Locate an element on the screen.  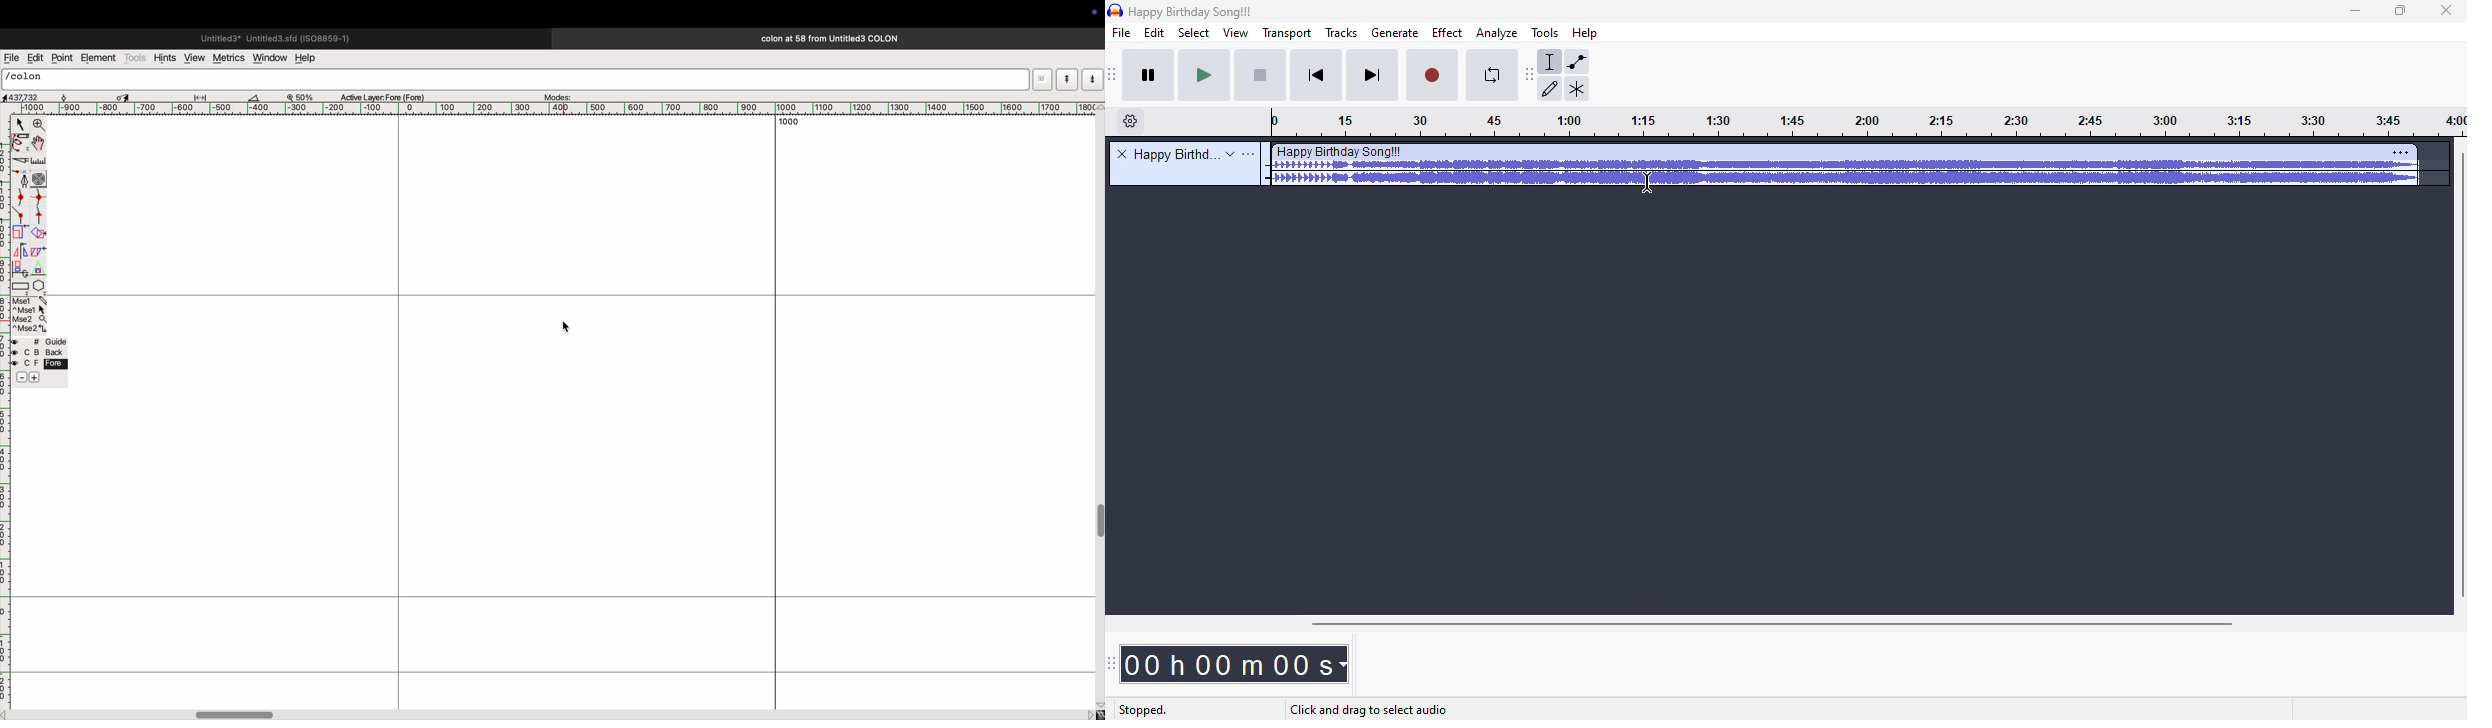
horizontal scroll bar is located at coordinates (1774, 624).